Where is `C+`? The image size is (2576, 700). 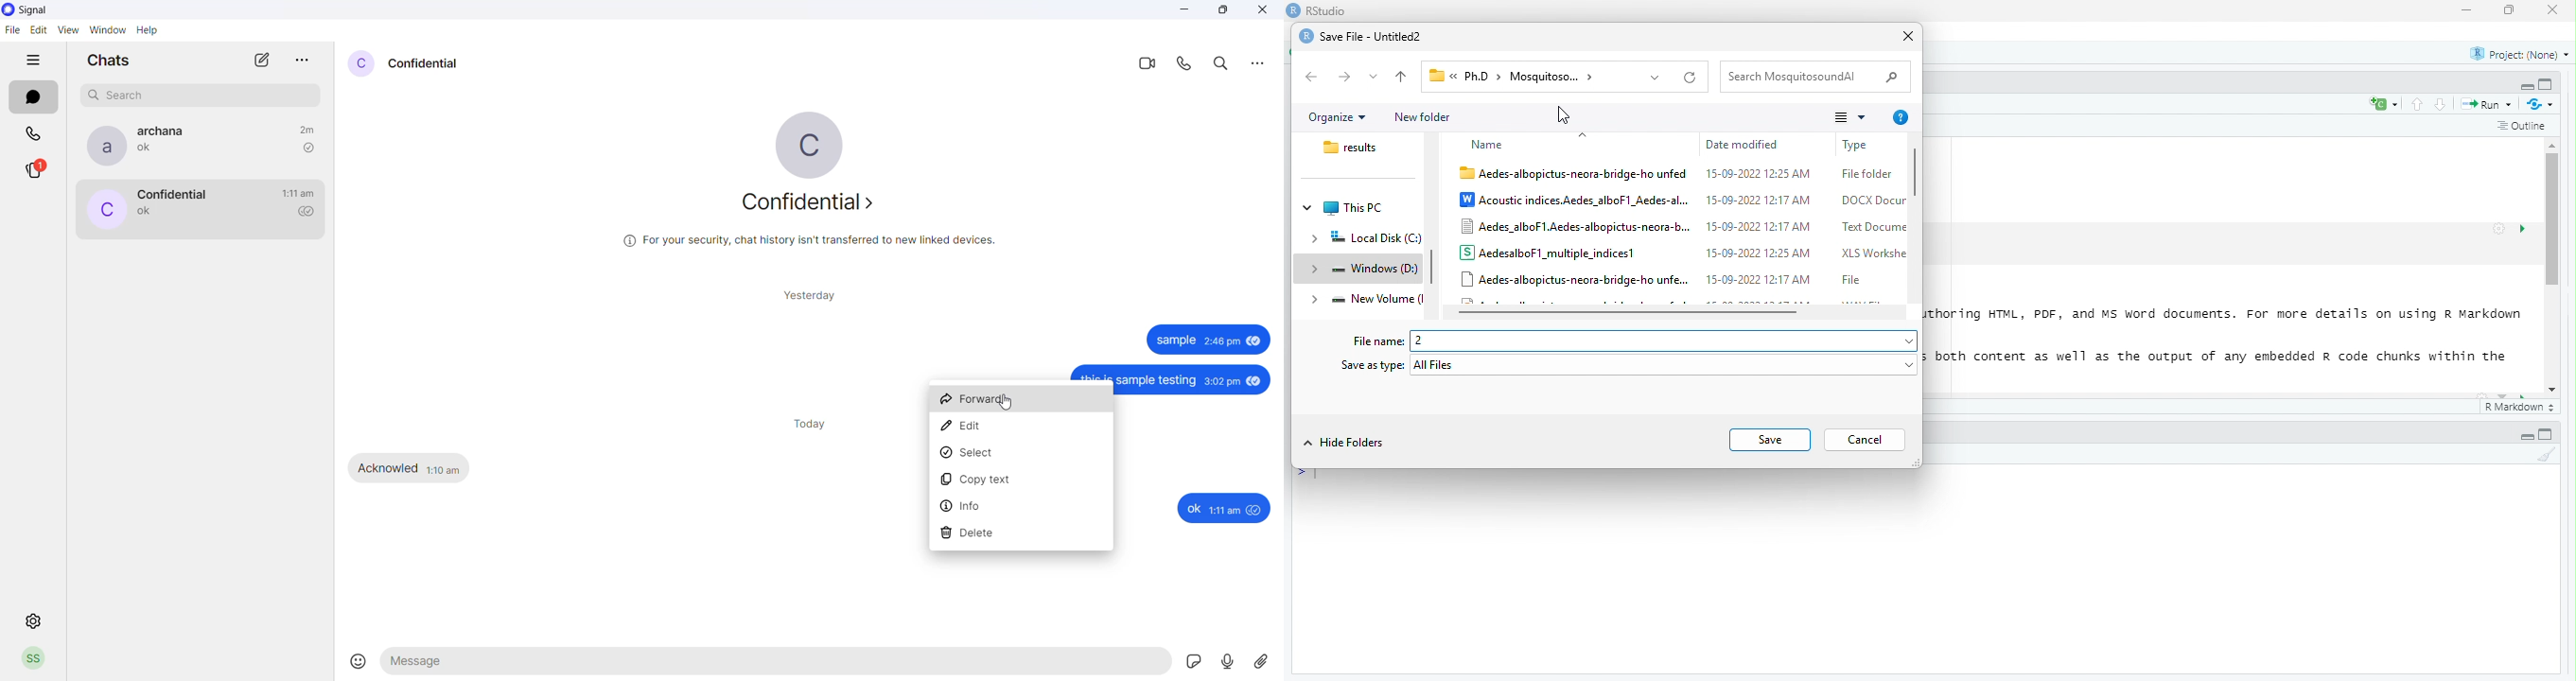
C+ is located at coordinates (2385, 104).